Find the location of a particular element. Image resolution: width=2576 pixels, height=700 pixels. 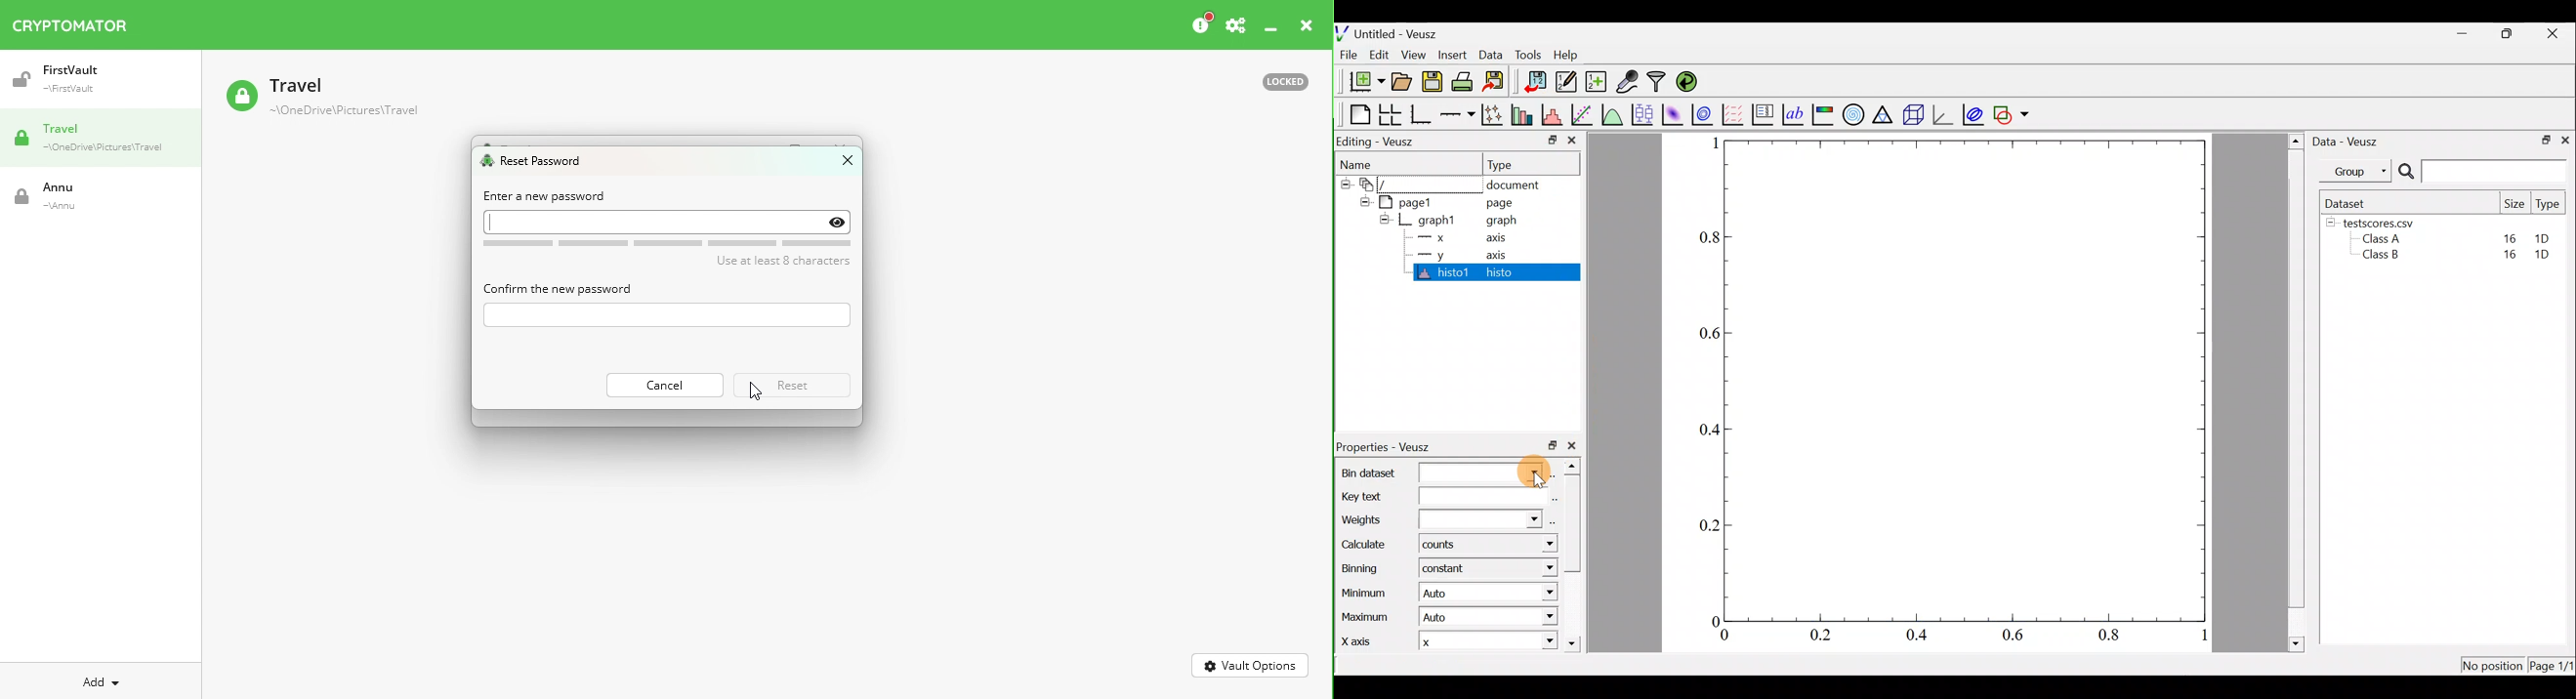

Close is located at coordinates (1307, 28).